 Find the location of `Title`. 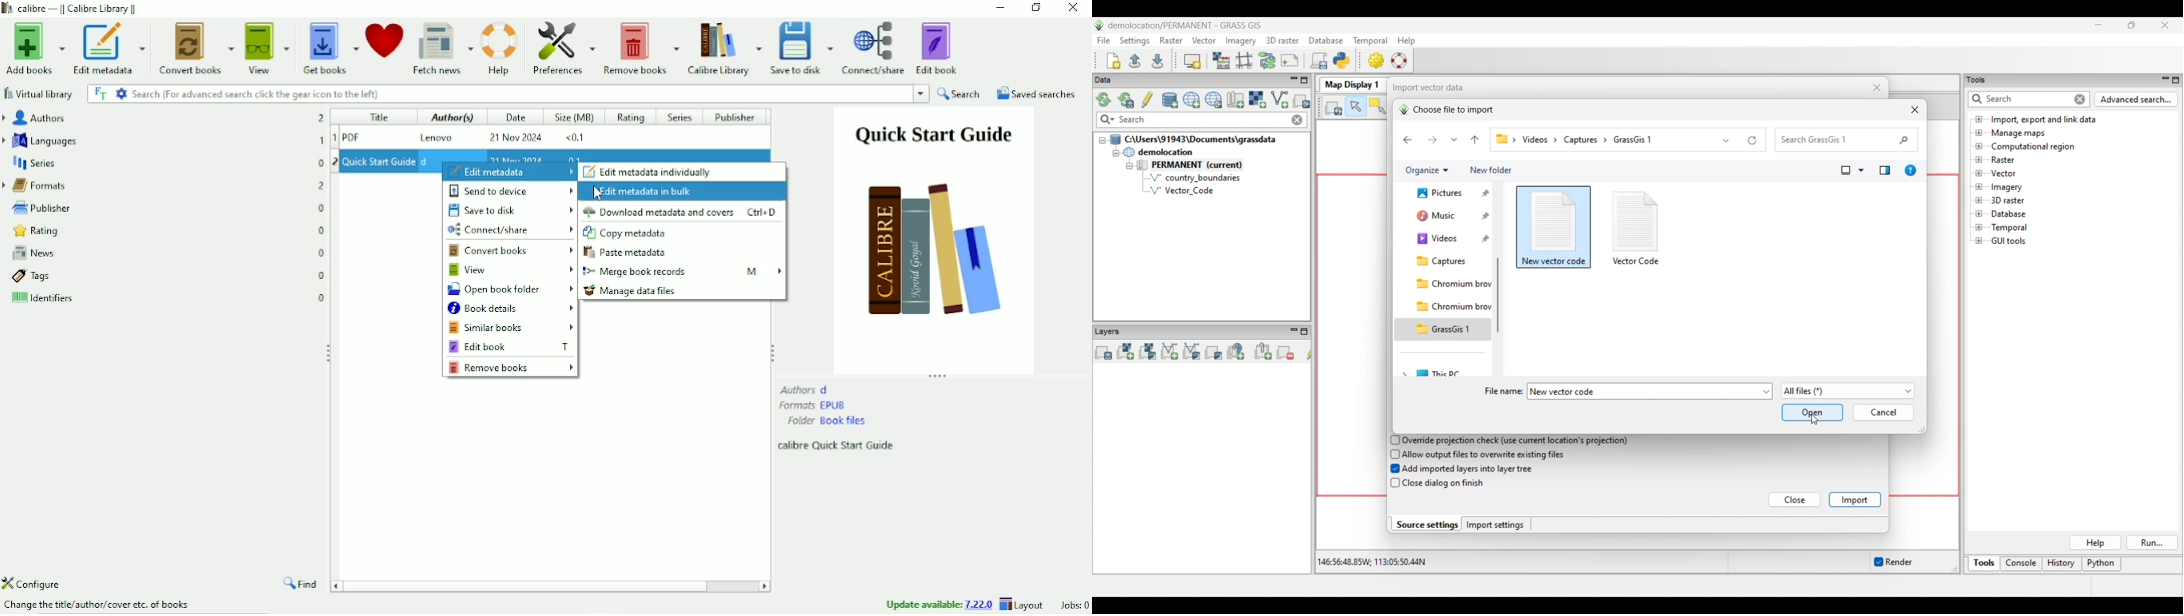

Title is located at coordinates (377, 118).